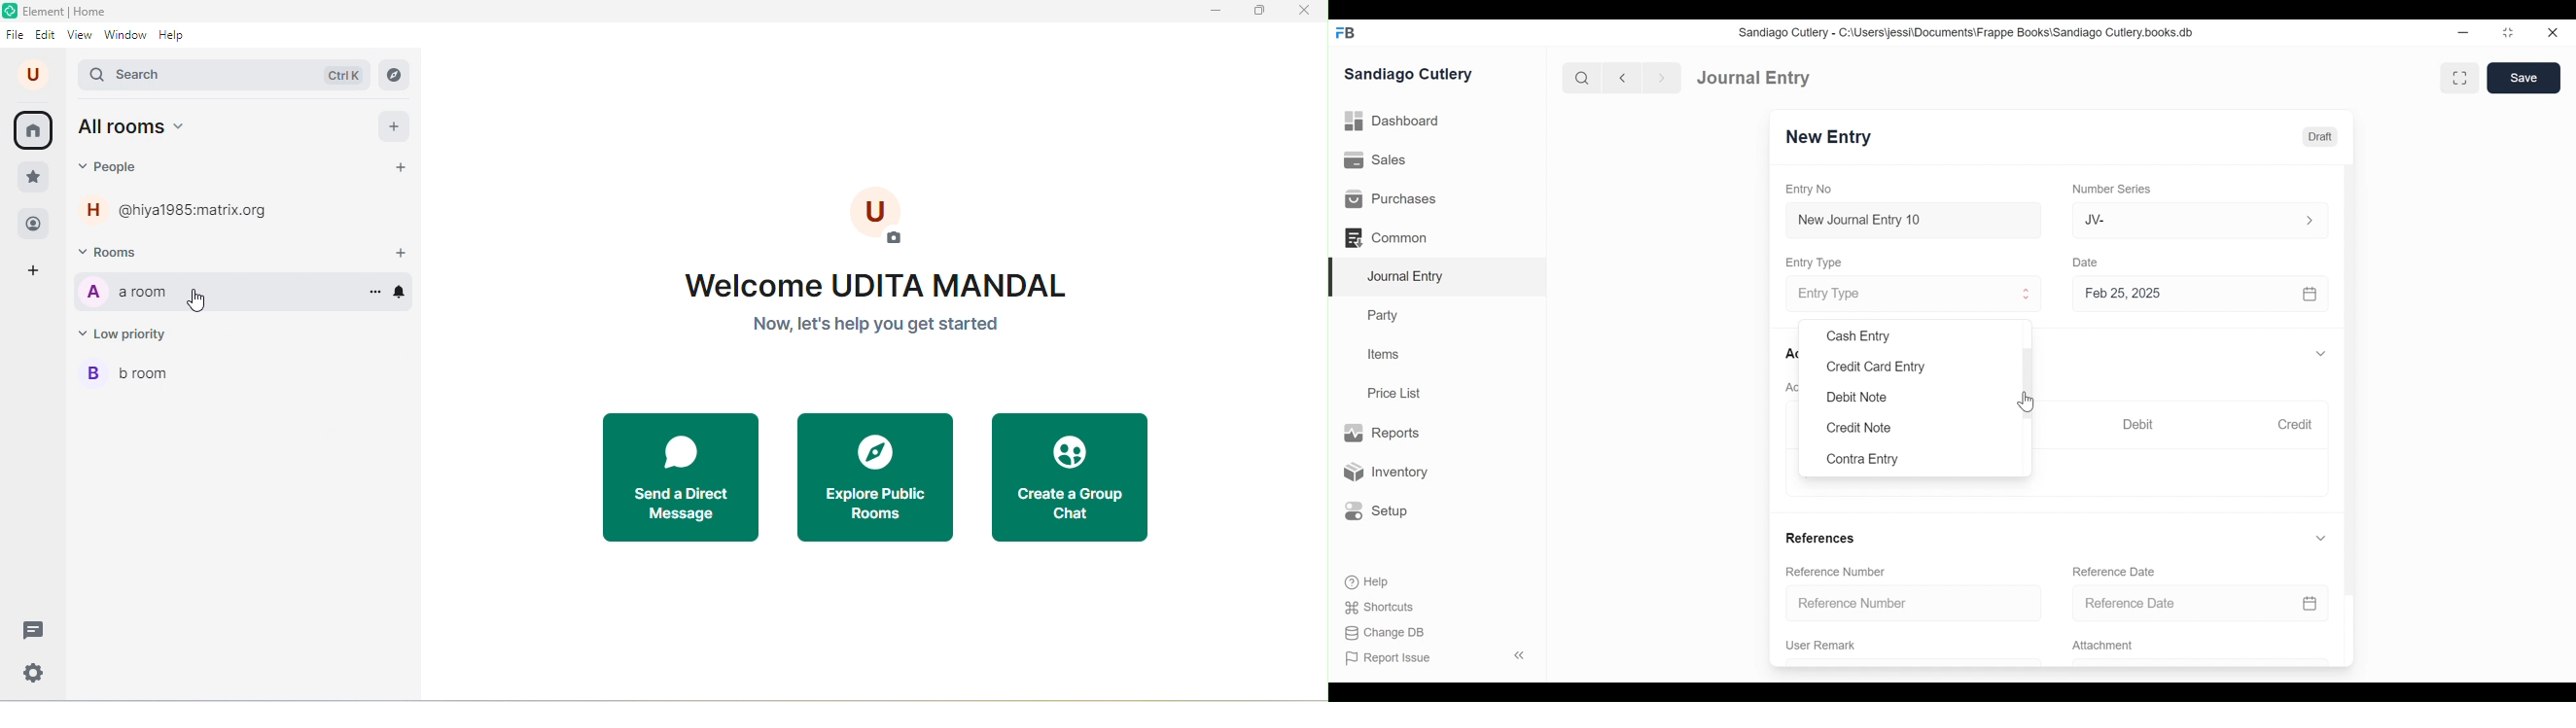 The height and width of the screenshot is (728, 2576). What do you see at coordinates (178, 209) in the screenshot?
I see `hiya 1985` at bounding box center [178, 209].